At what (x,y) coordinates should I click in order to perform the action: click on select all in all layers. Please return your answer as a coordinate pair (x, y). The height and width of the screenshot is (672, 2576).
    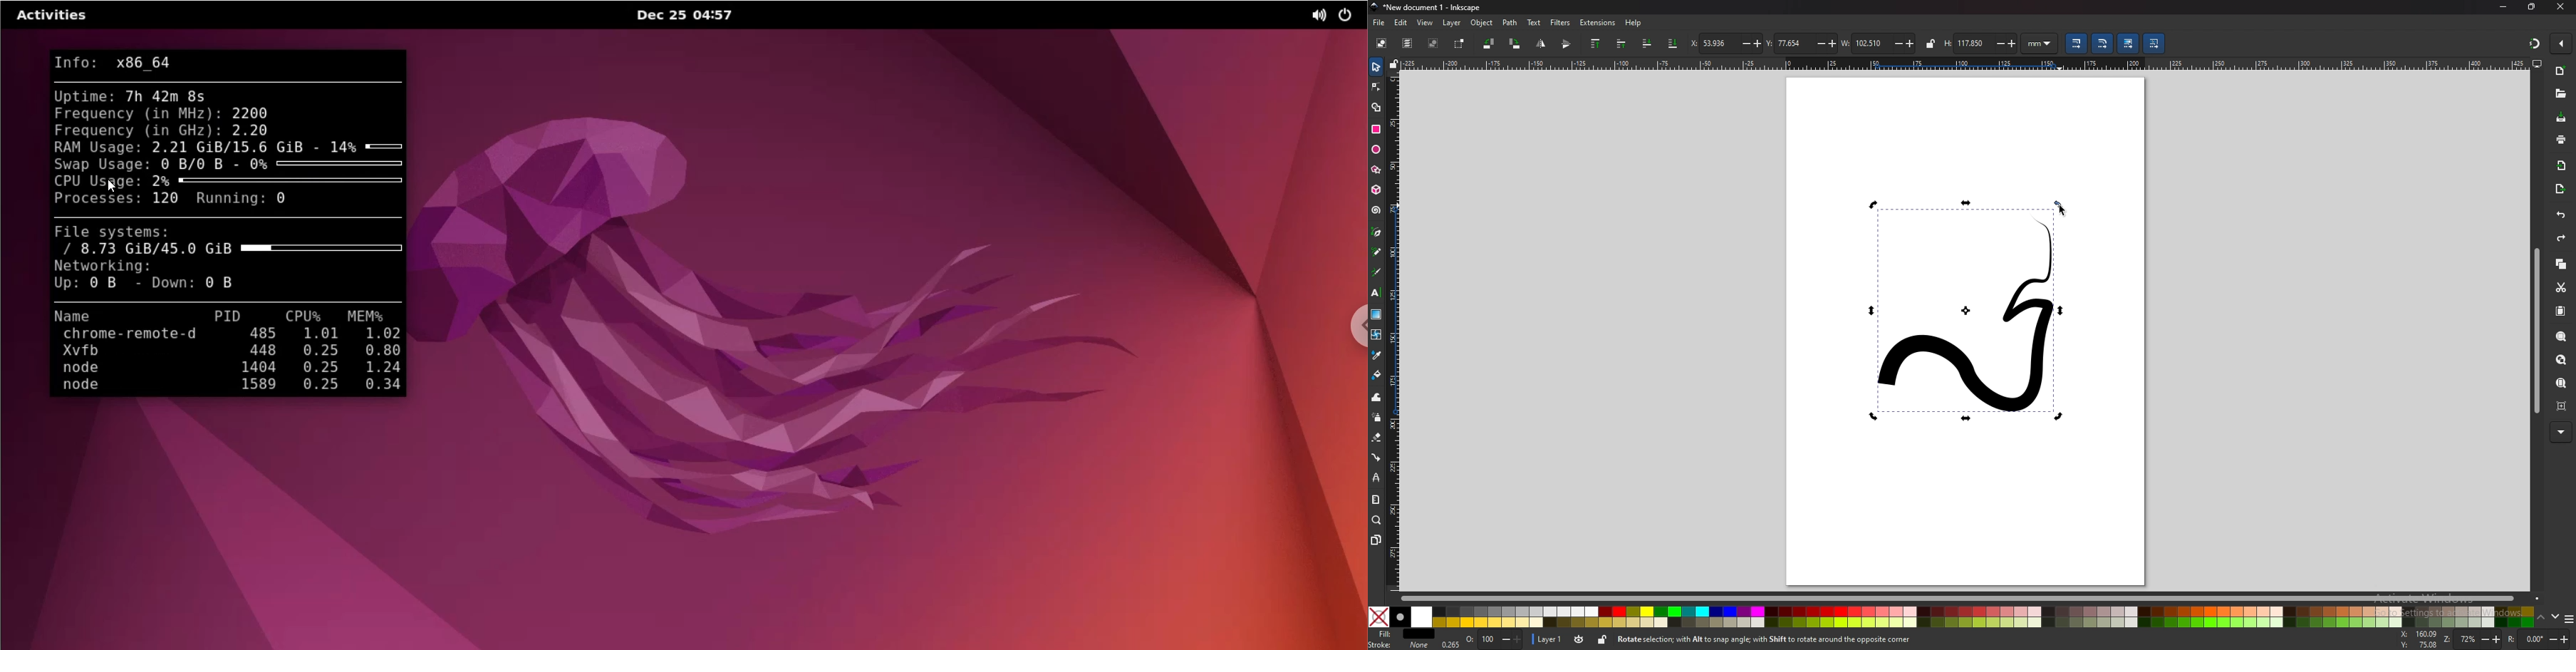
    Looking at the image, I should click on (1407, 43).